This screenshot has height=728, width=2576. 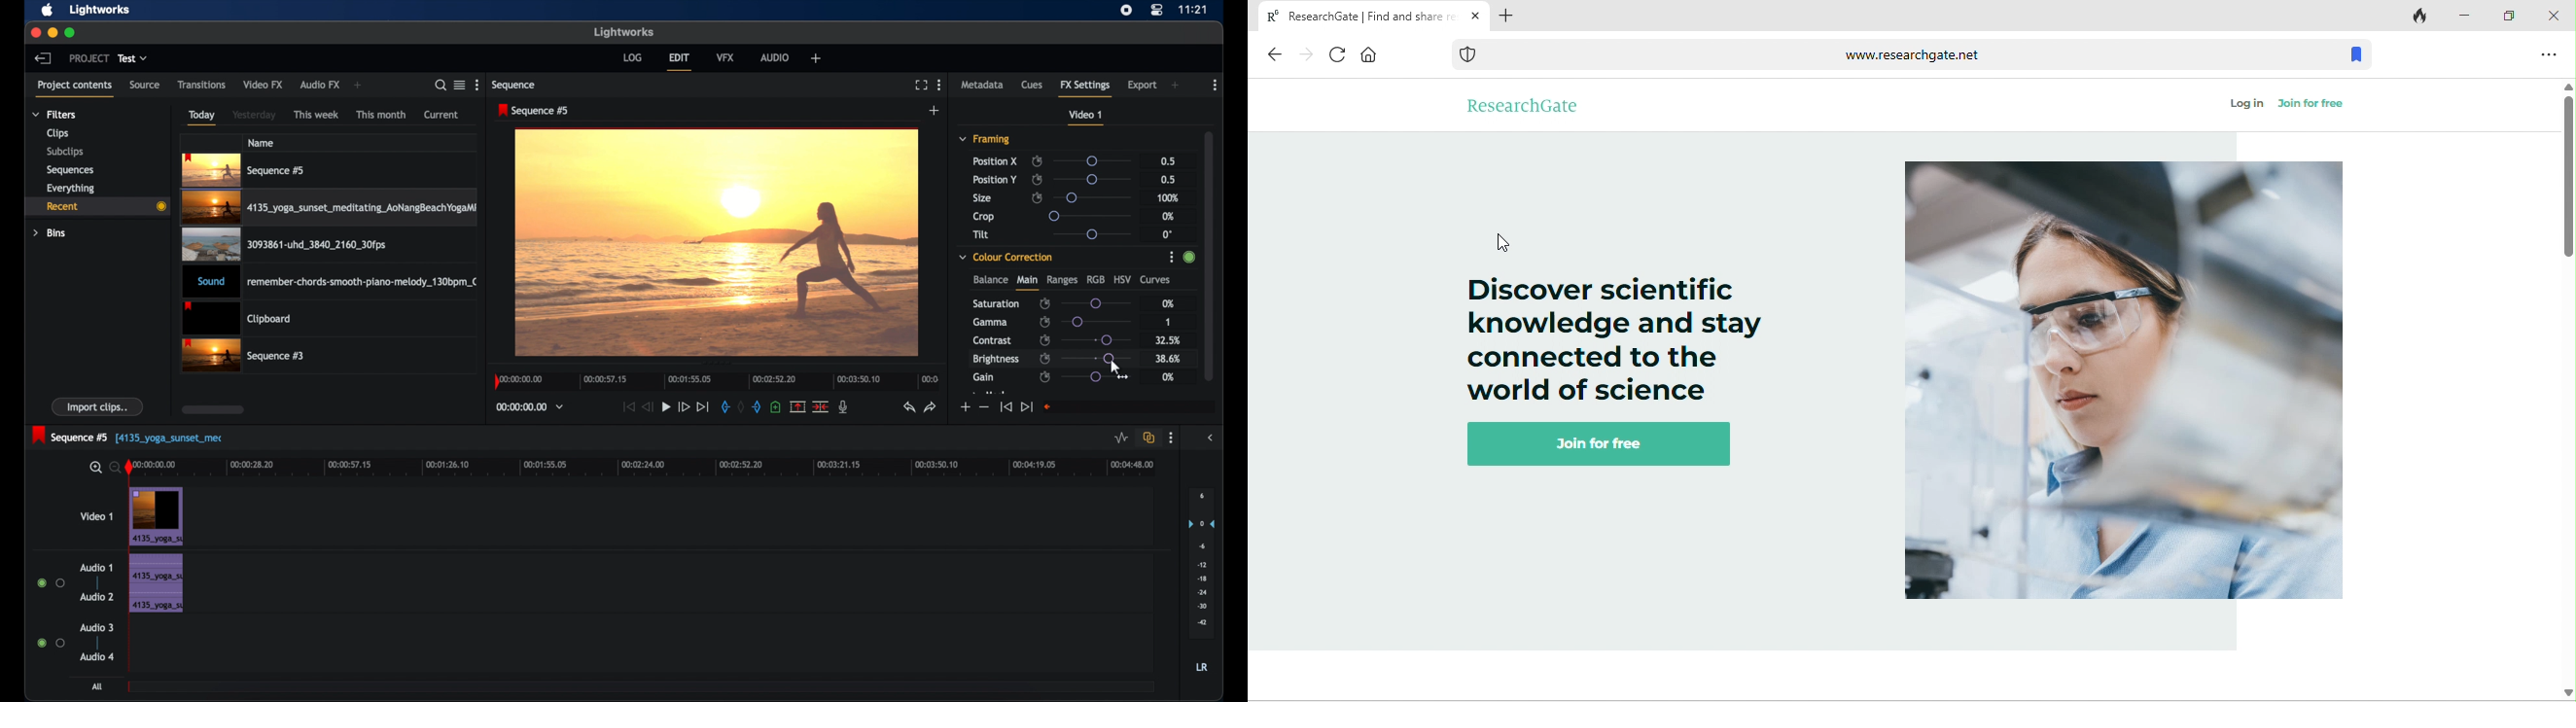 What do you see at coordinates (441, 114) in the screenshot?
I see `current` at bounding box center [441, 114].